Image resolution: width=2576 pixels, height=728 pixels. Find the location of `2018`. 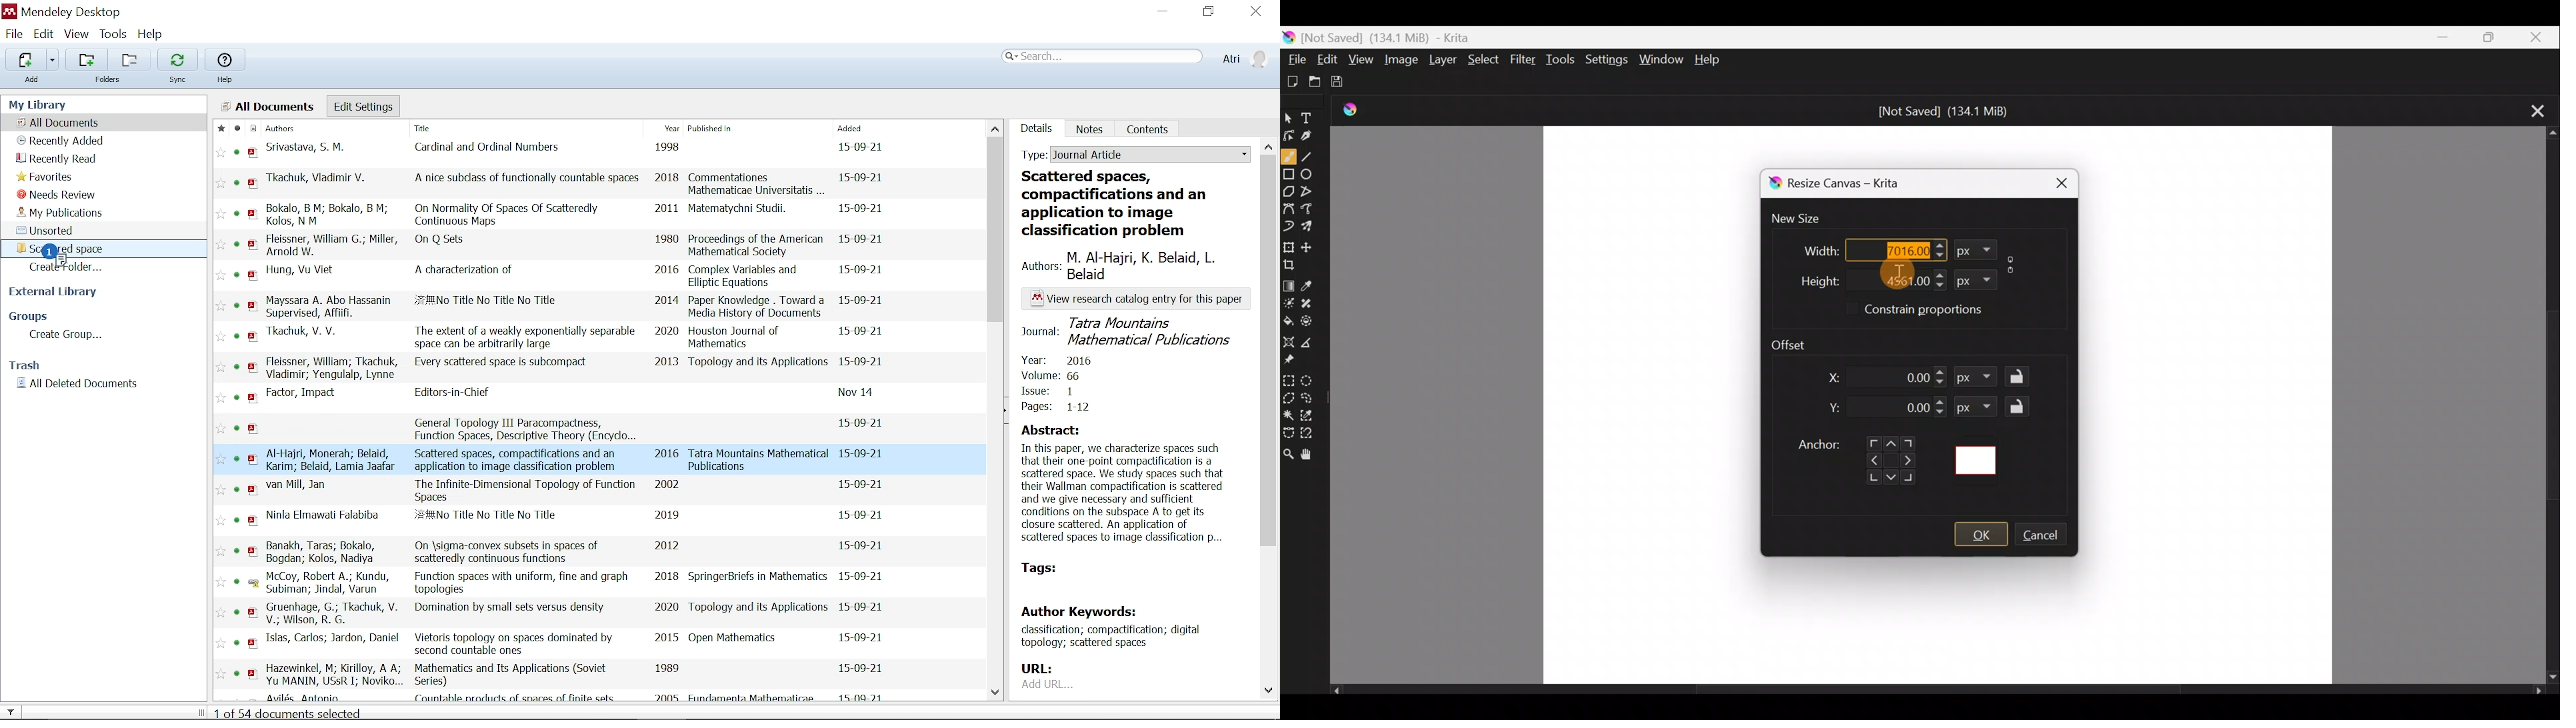

2018 is located at coordinates (667, 180).